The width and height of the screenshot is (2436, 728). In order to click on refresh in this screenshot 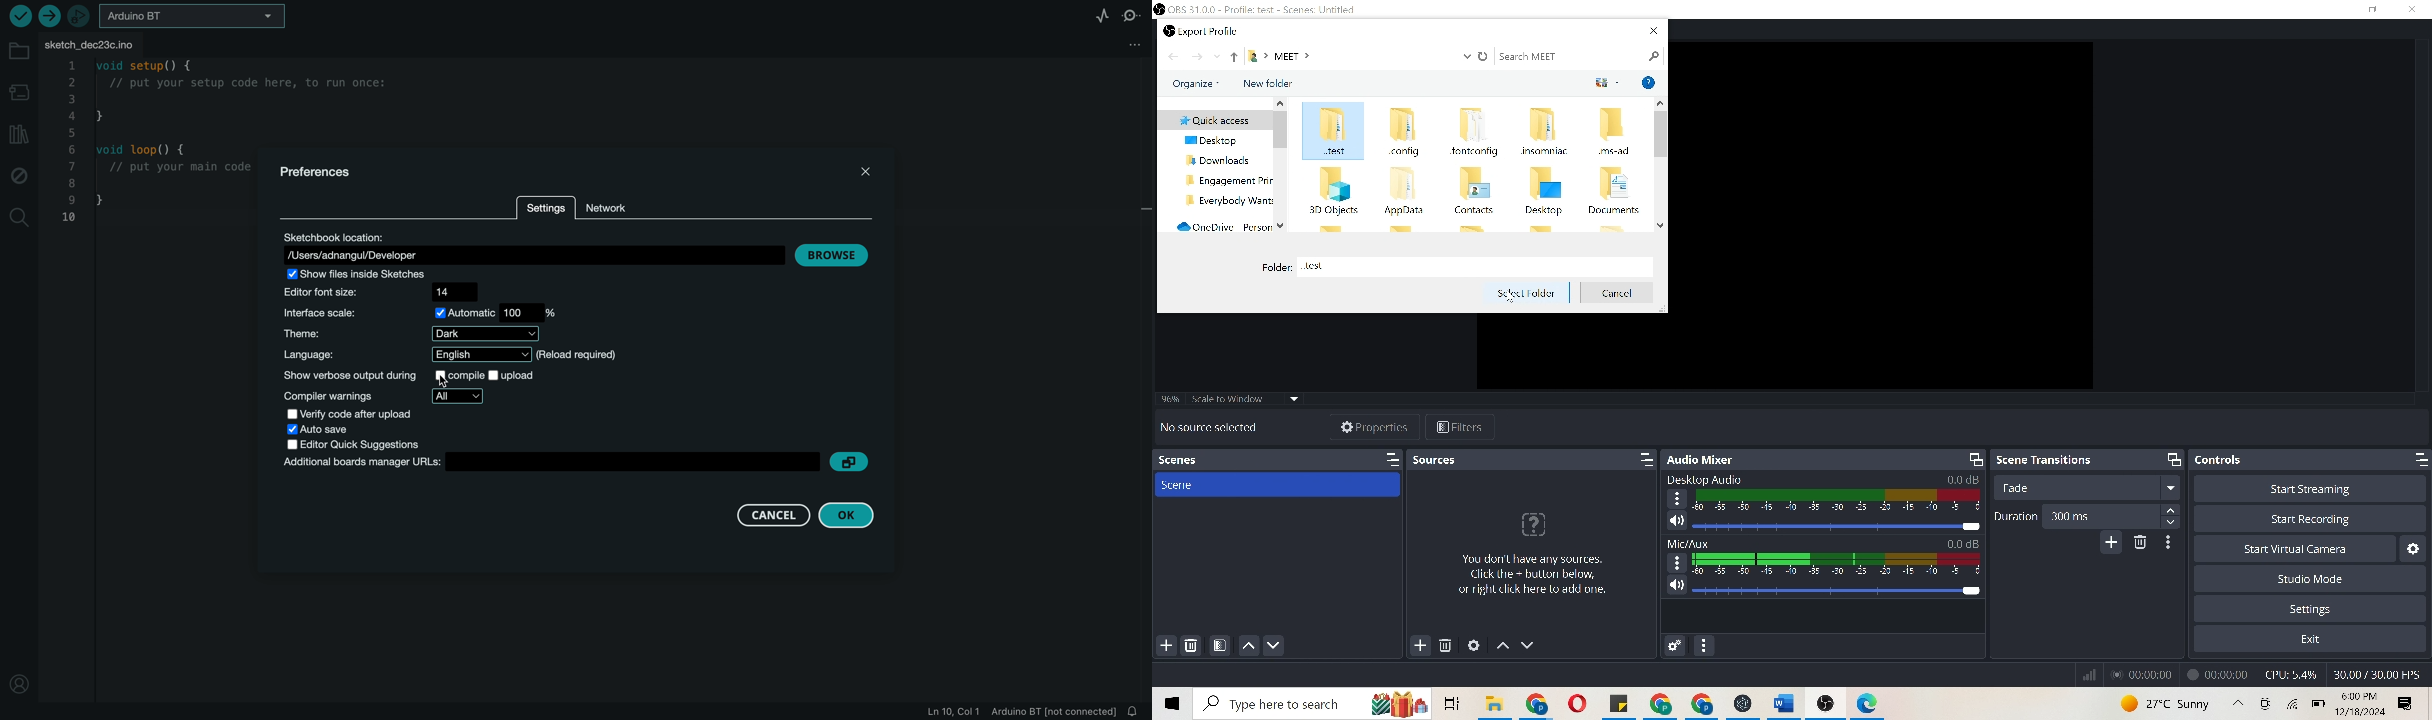, I will do `click(1484, 56)`.